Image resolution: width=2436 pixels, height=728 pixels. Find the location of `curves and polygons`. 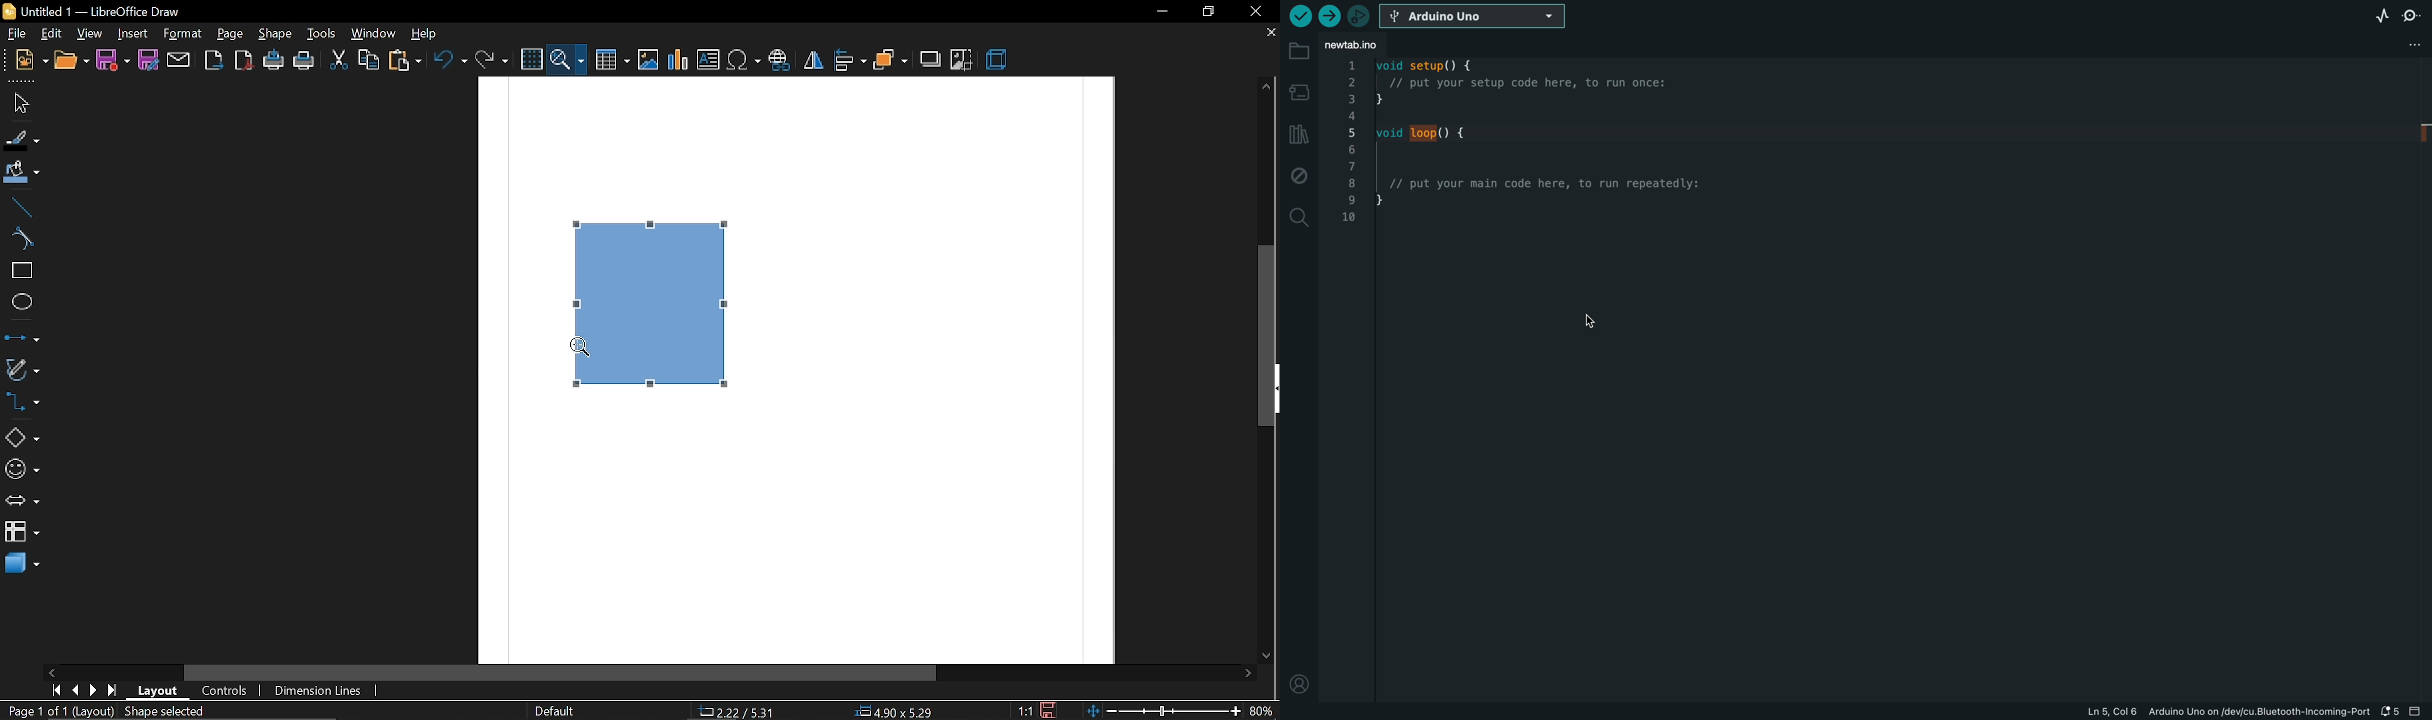

curves and polygons is located at coordinates (21, 368).